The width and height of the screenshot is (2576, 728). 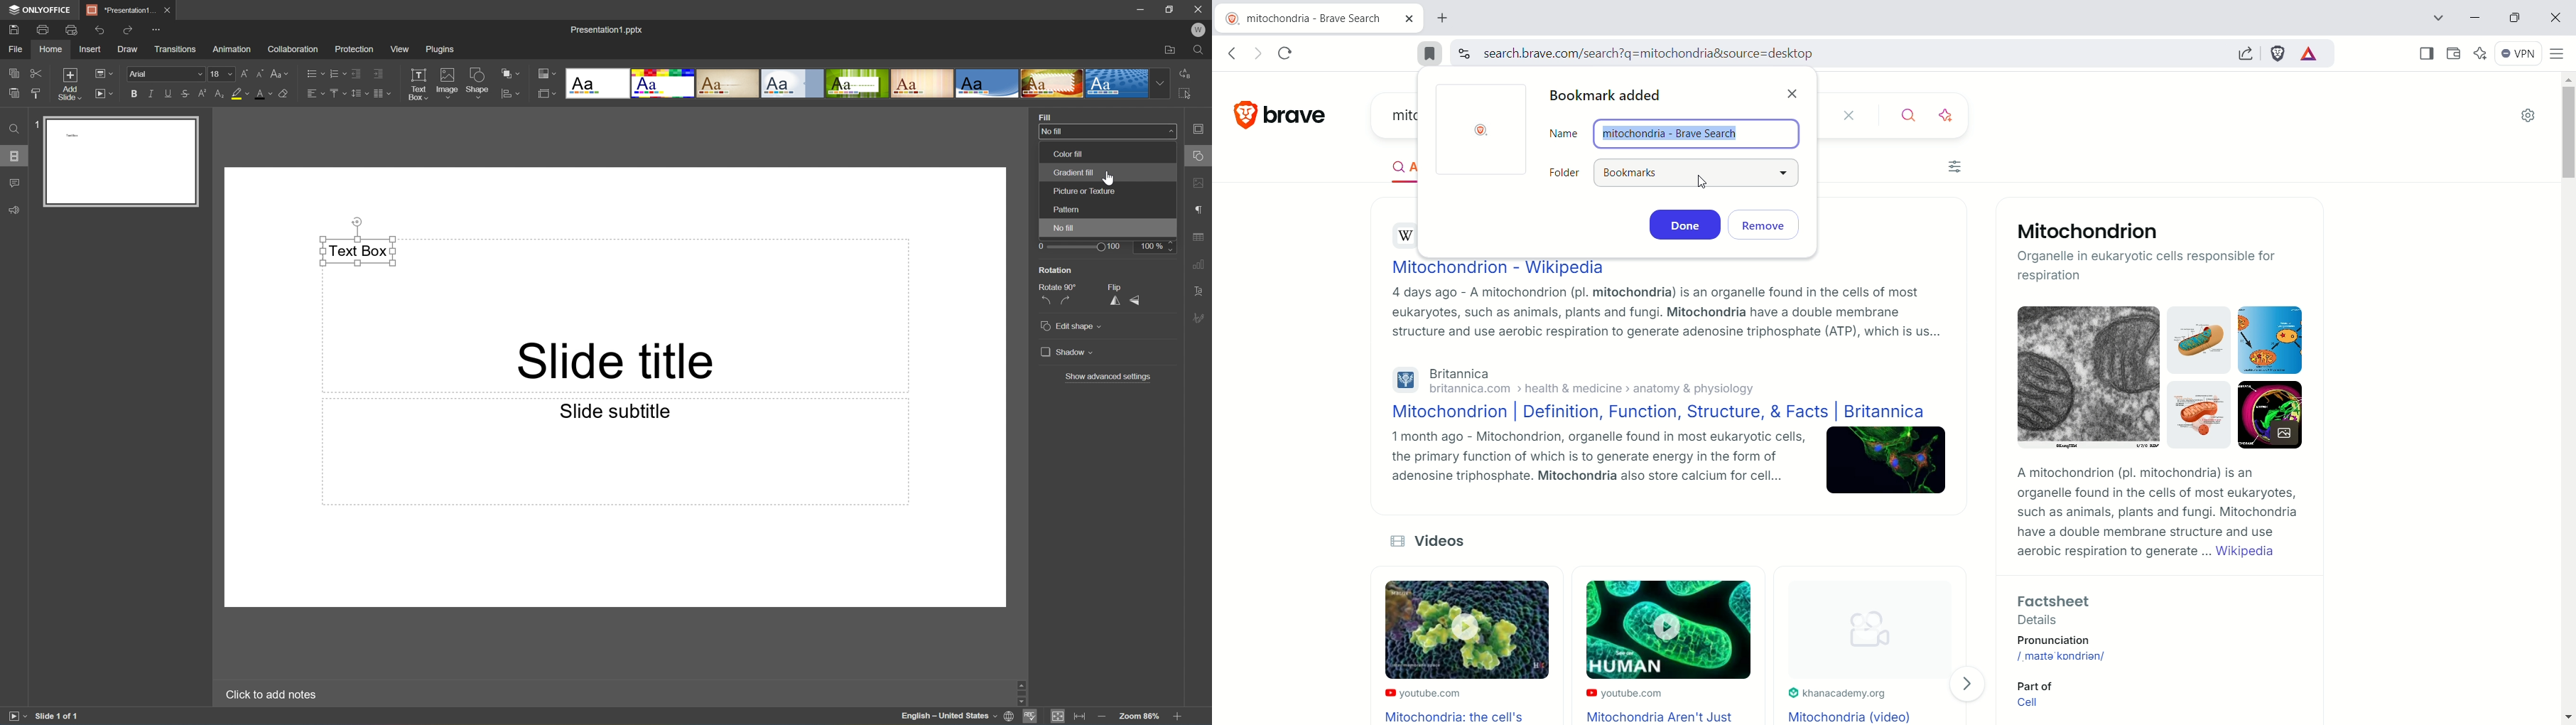 What do you see at coordinates (36, 94) in the screenshot?
I see `Copy style` at bounding box center [36, 94].